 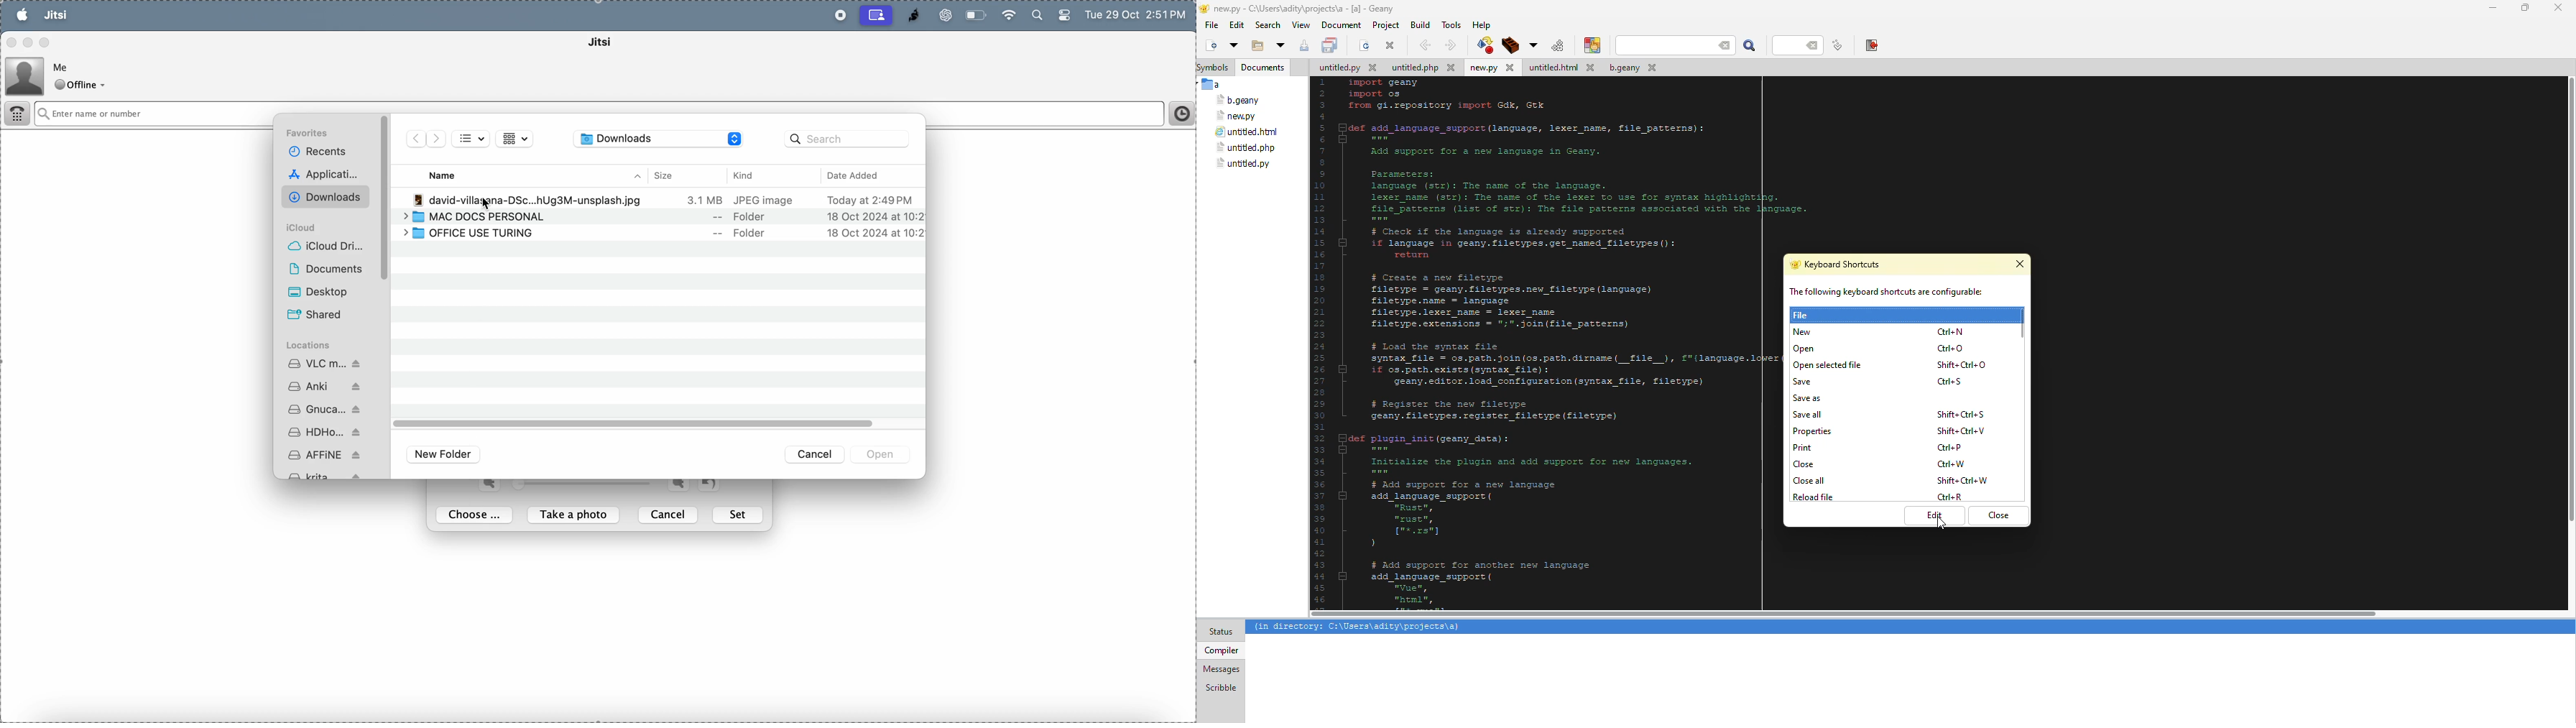 What do you see at coordinates (576, 515) in the screenshot?
I see `take a photo` at bounding box center [576, 515].